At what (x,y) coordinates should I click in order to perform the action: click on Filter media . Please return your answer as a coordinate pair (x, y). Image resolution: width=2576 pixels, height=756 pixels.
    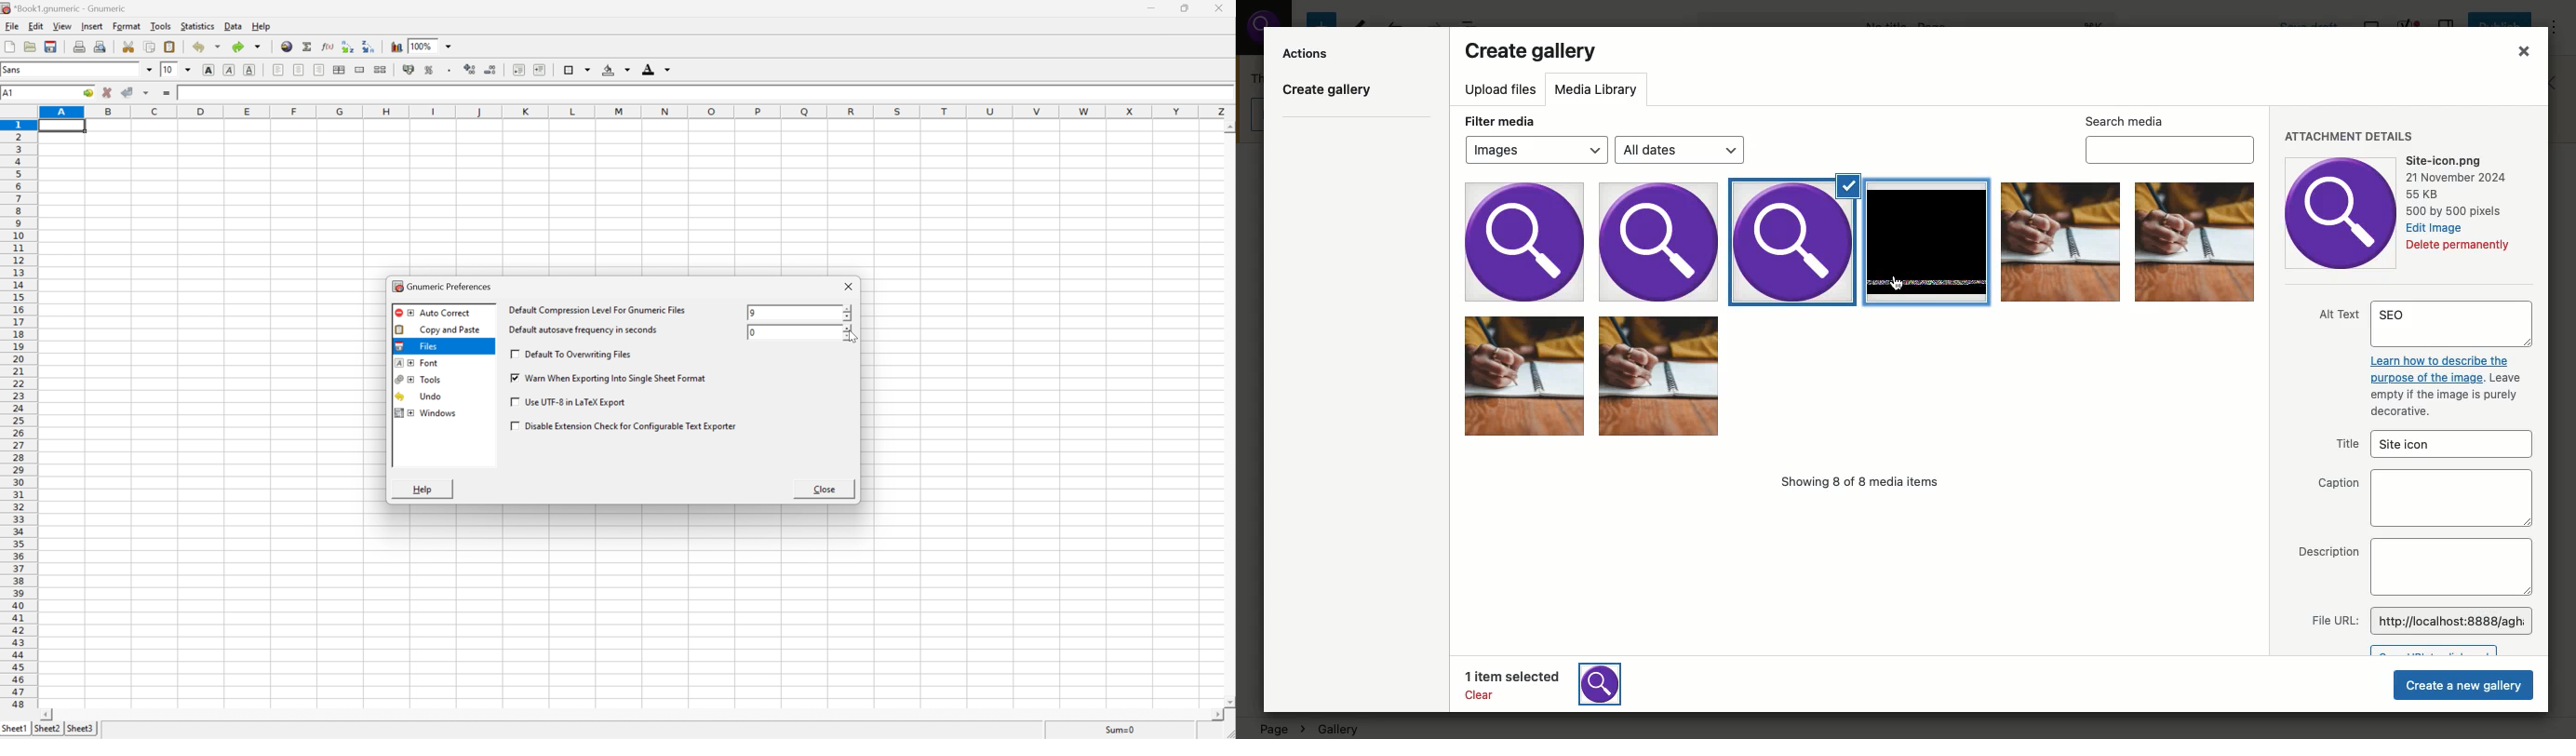
    Looking at the image, I should click on (1498, 119).